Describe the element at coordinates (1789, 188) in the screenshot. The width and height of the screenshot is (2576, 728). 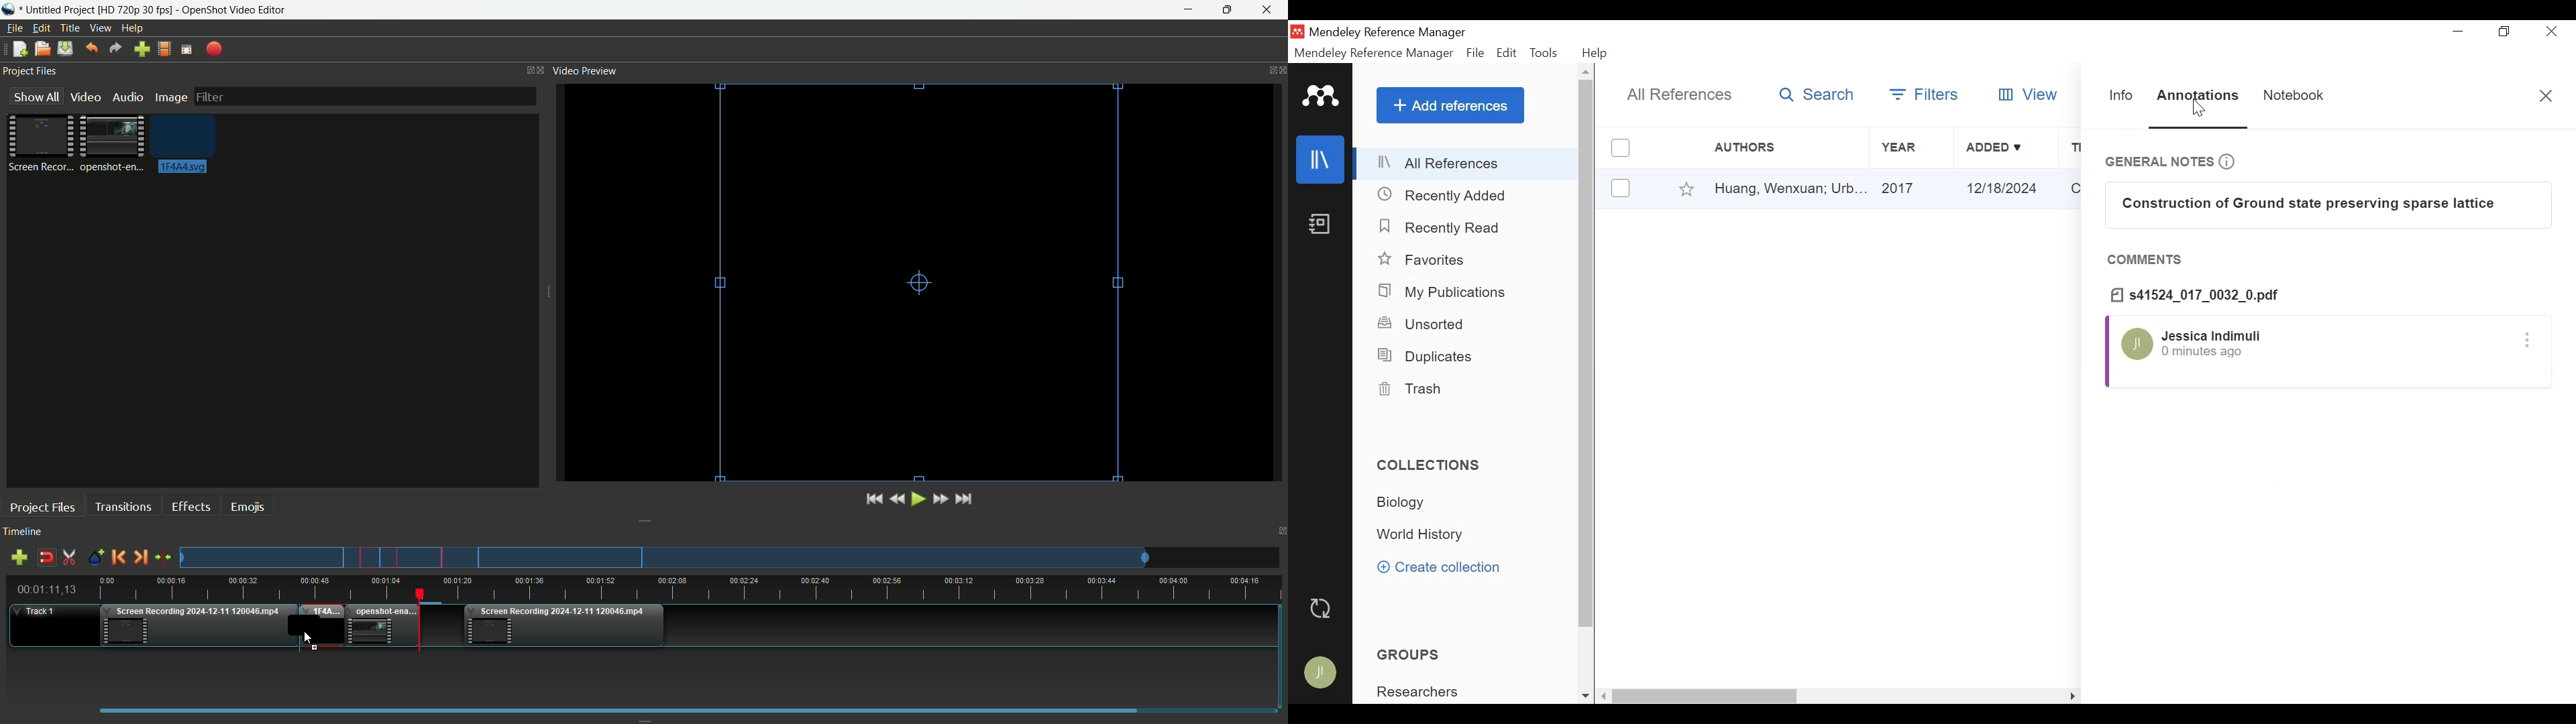
I see `Huang, Wenxuan; Urb...` at that location.